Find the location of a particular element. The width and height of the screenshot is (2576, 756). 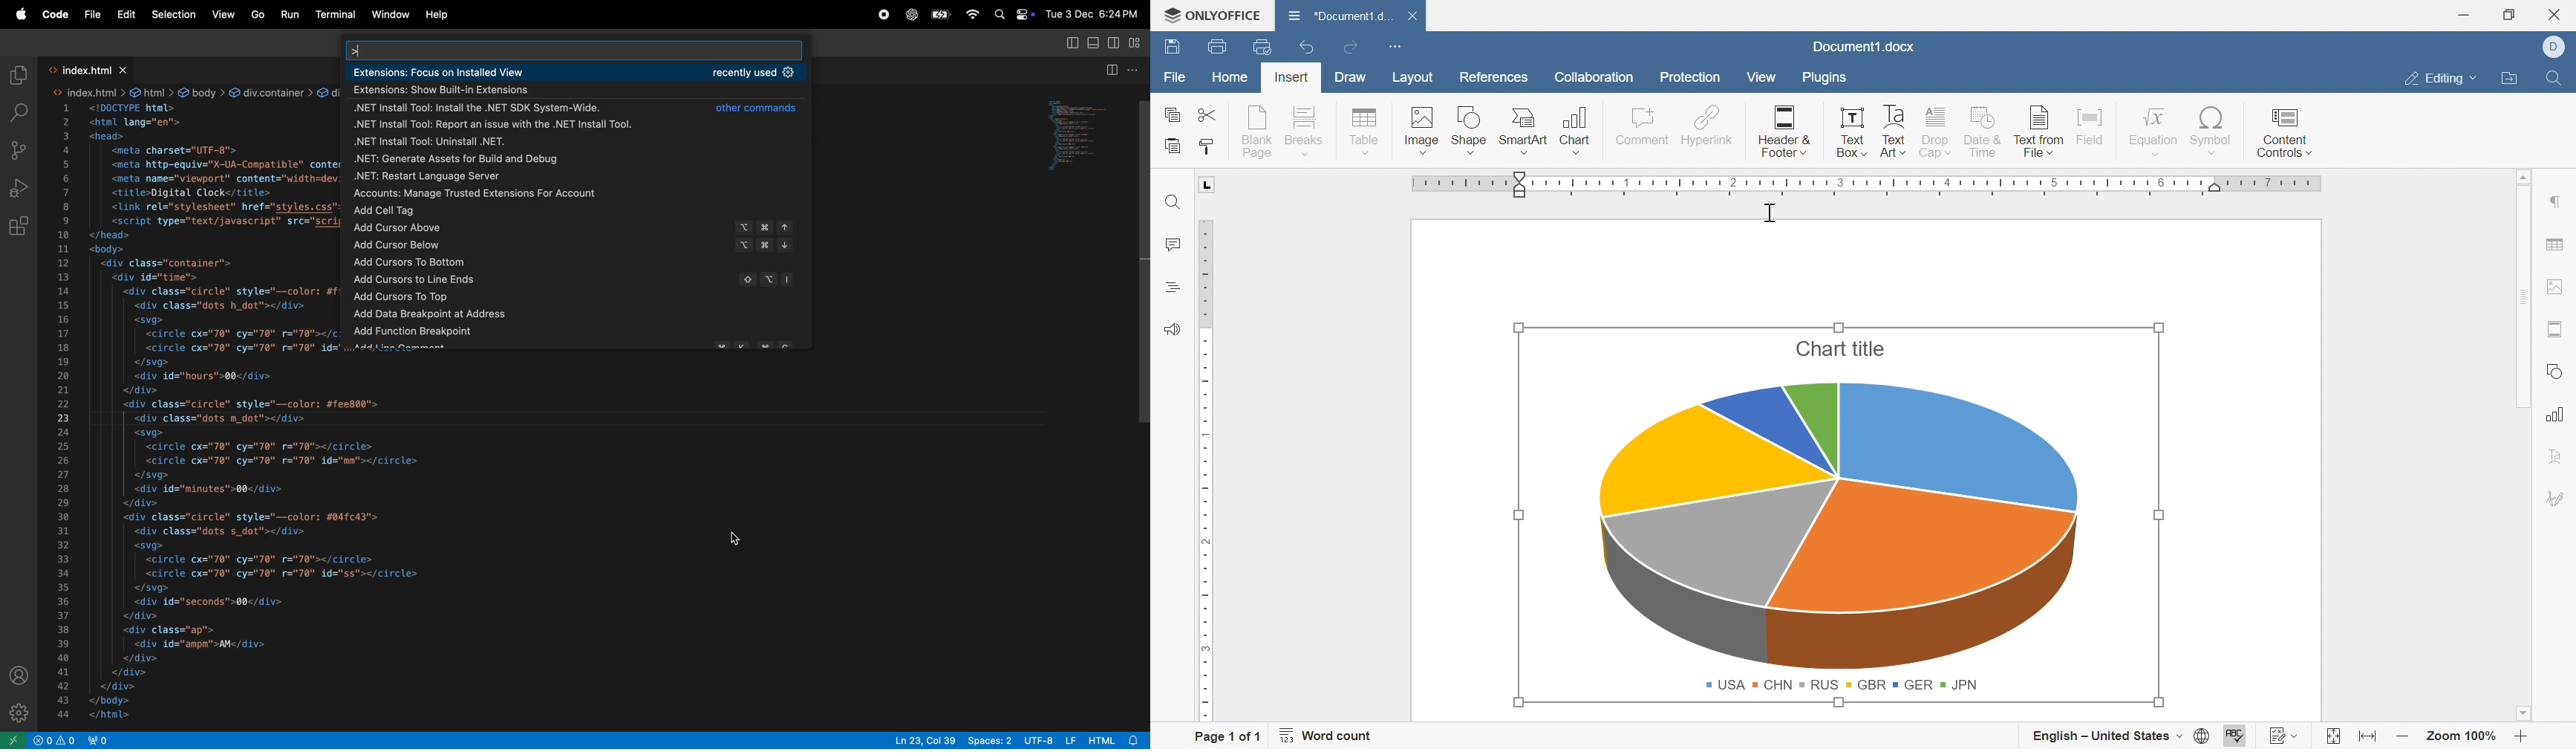

SmartArt is located at coordinates (1525, 129).